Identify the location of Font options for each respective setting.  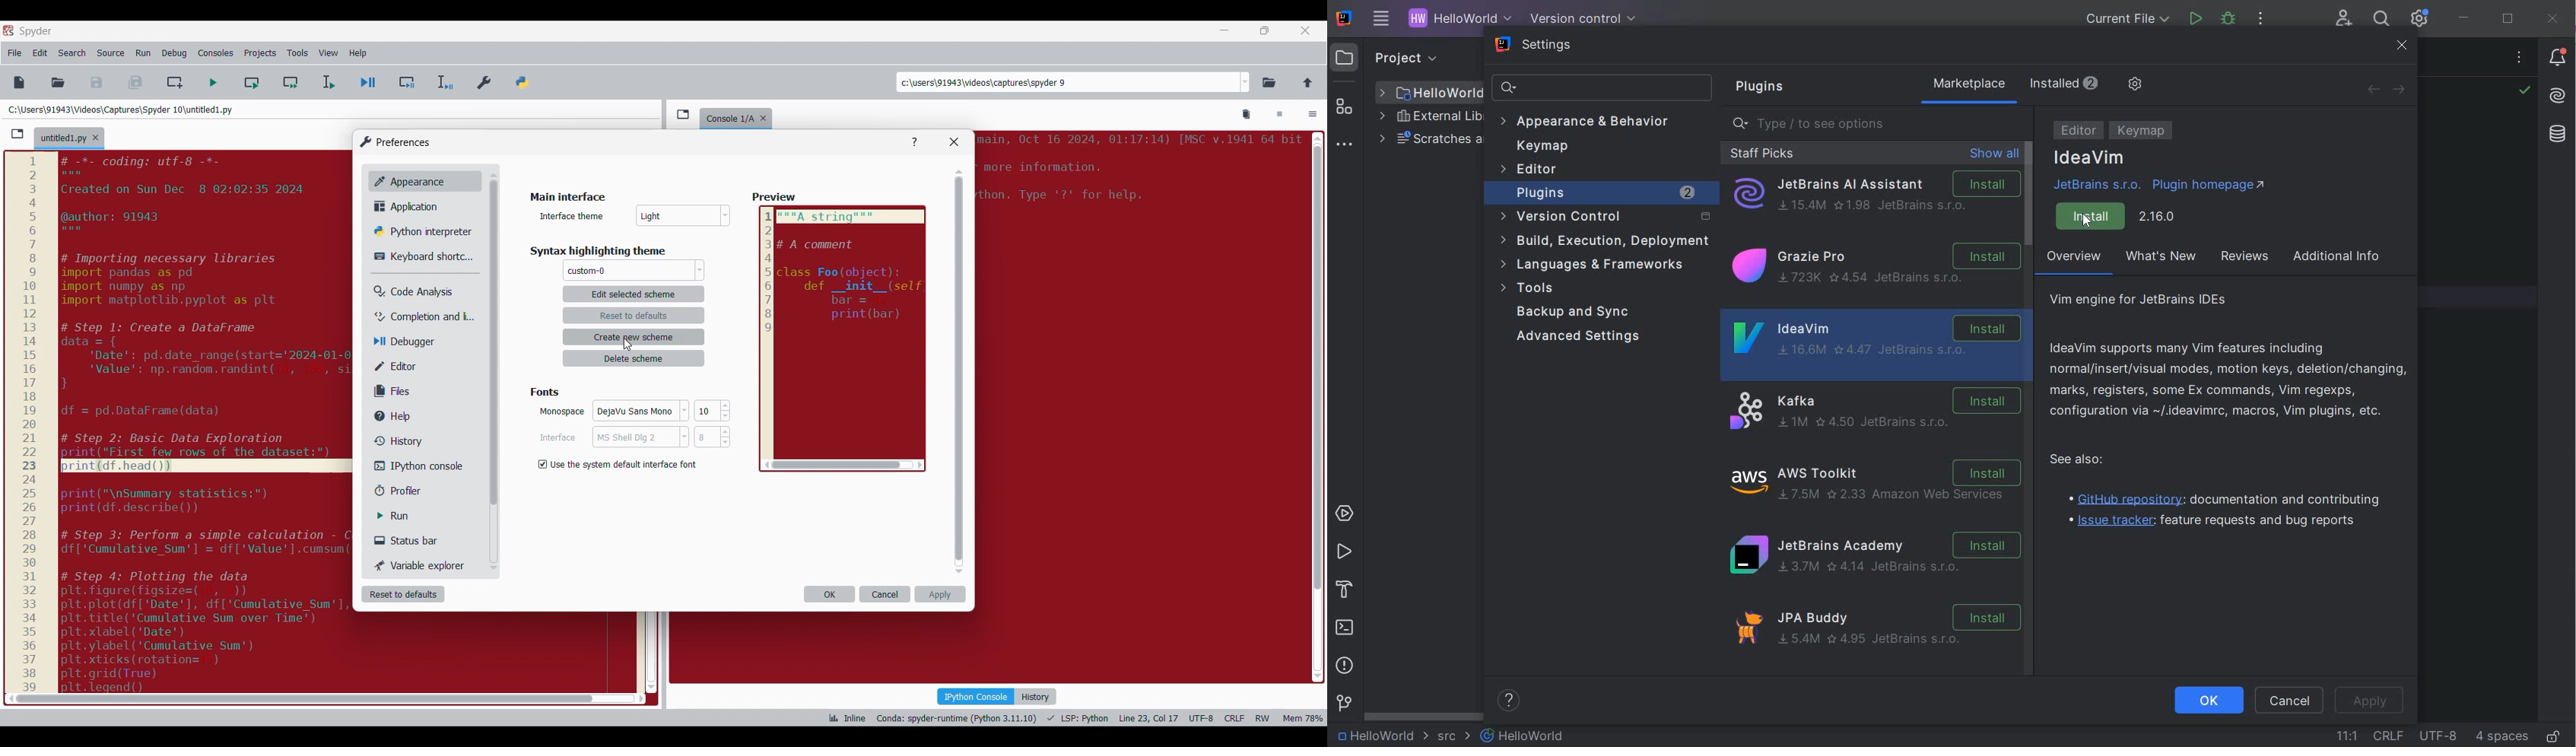
(641, 423).